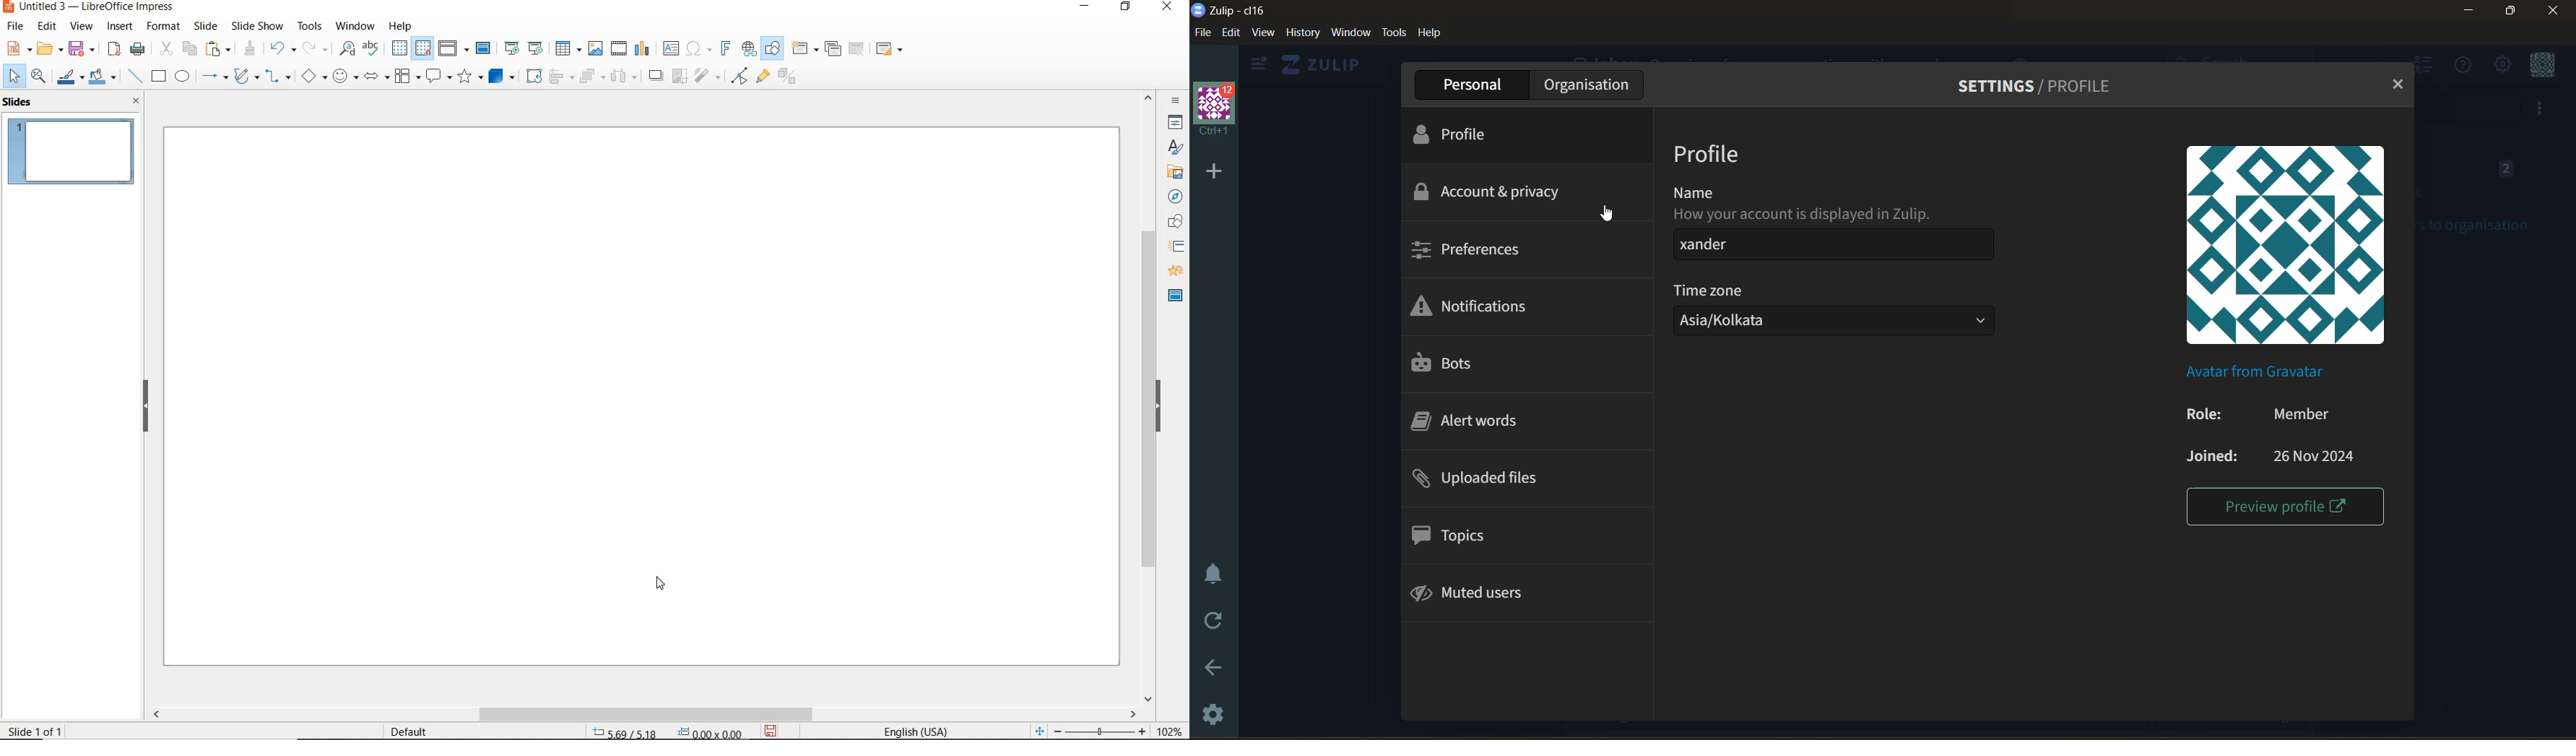 The image size is (2576, 756). Describe the element at coordinates (251, 49) in the screenshot. I see `CLONE FORMATTING` at that location.